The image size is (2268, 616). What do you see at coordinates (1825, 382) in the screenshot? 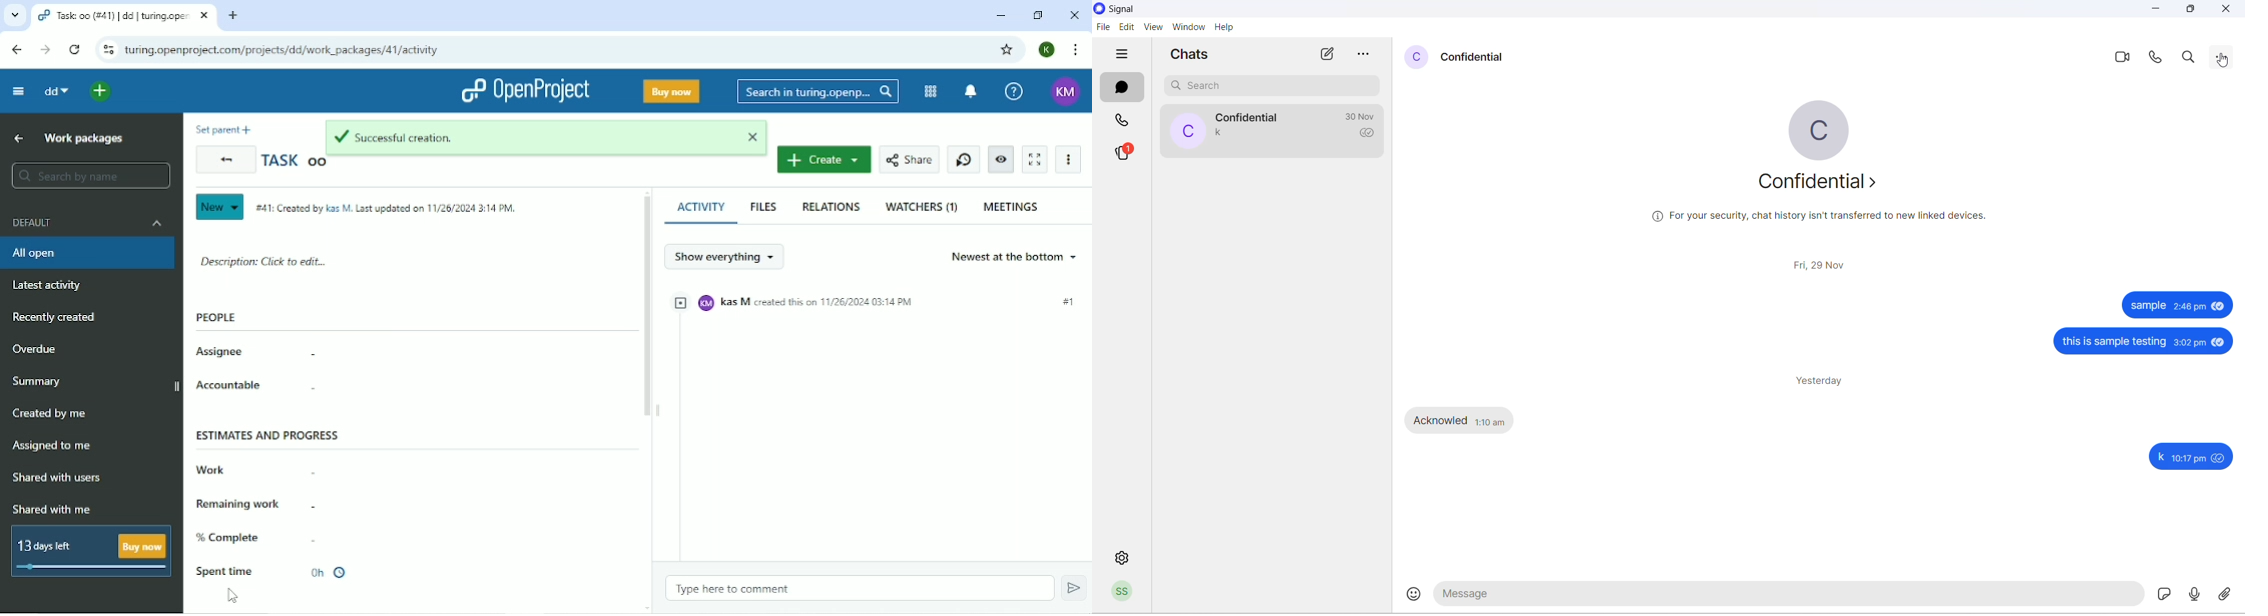
I see `yesterday heading` at bounding box center [1825, 382].